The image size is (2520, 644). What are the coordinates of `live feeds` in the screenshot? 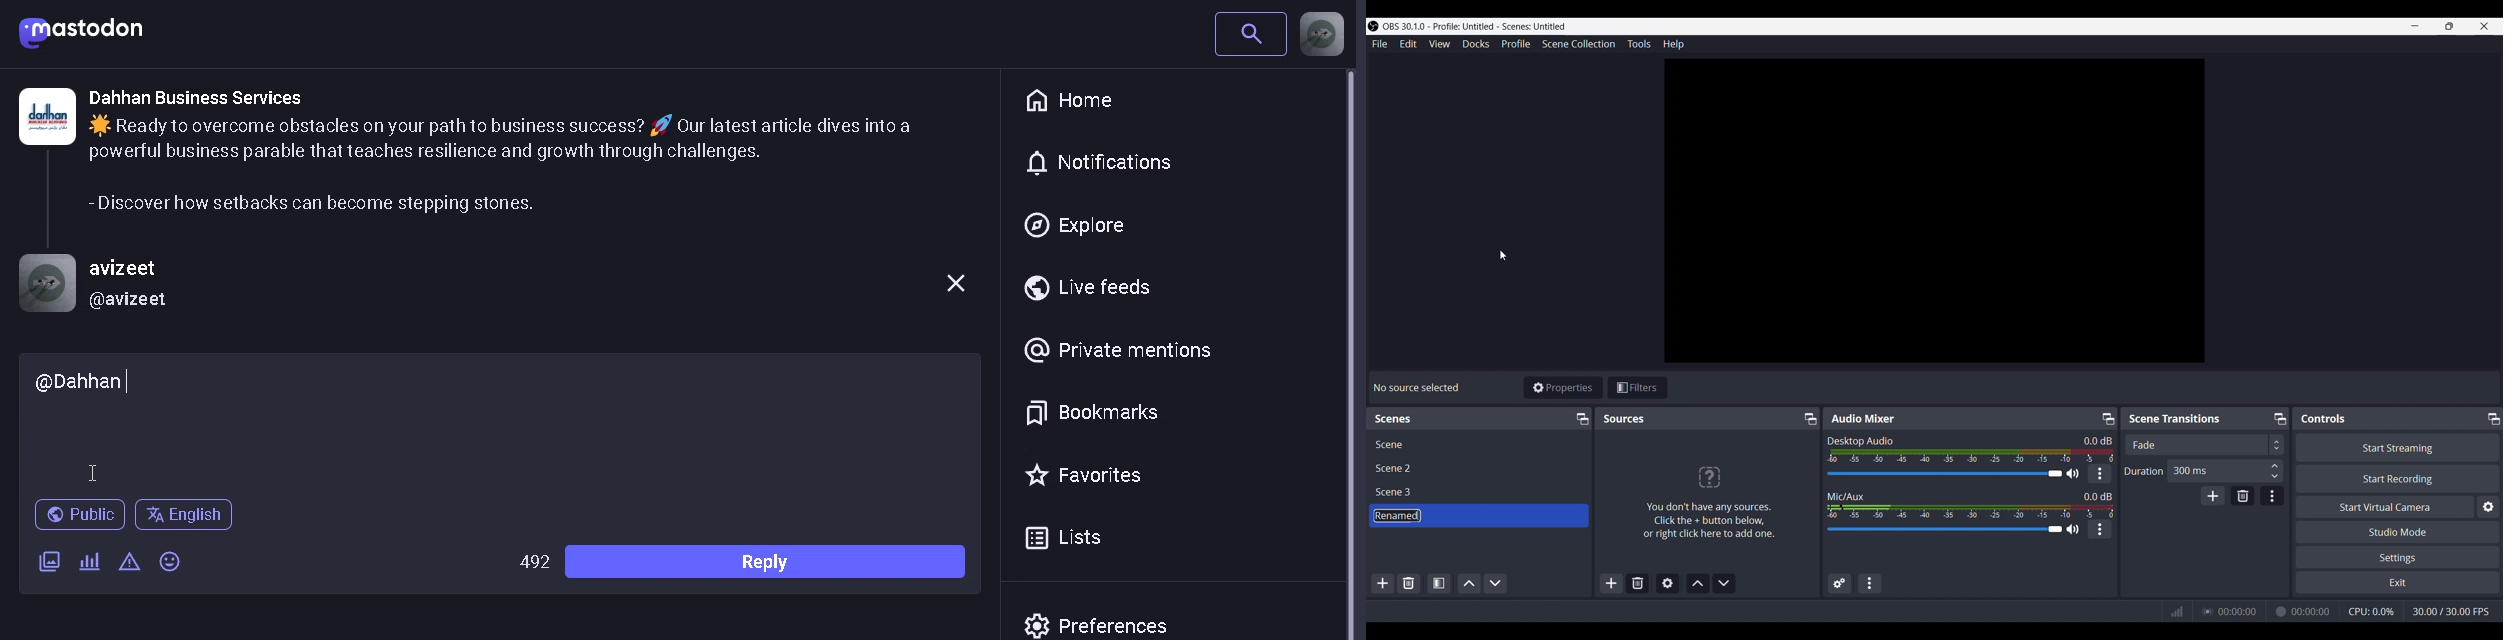 It's located at (1098, 288).